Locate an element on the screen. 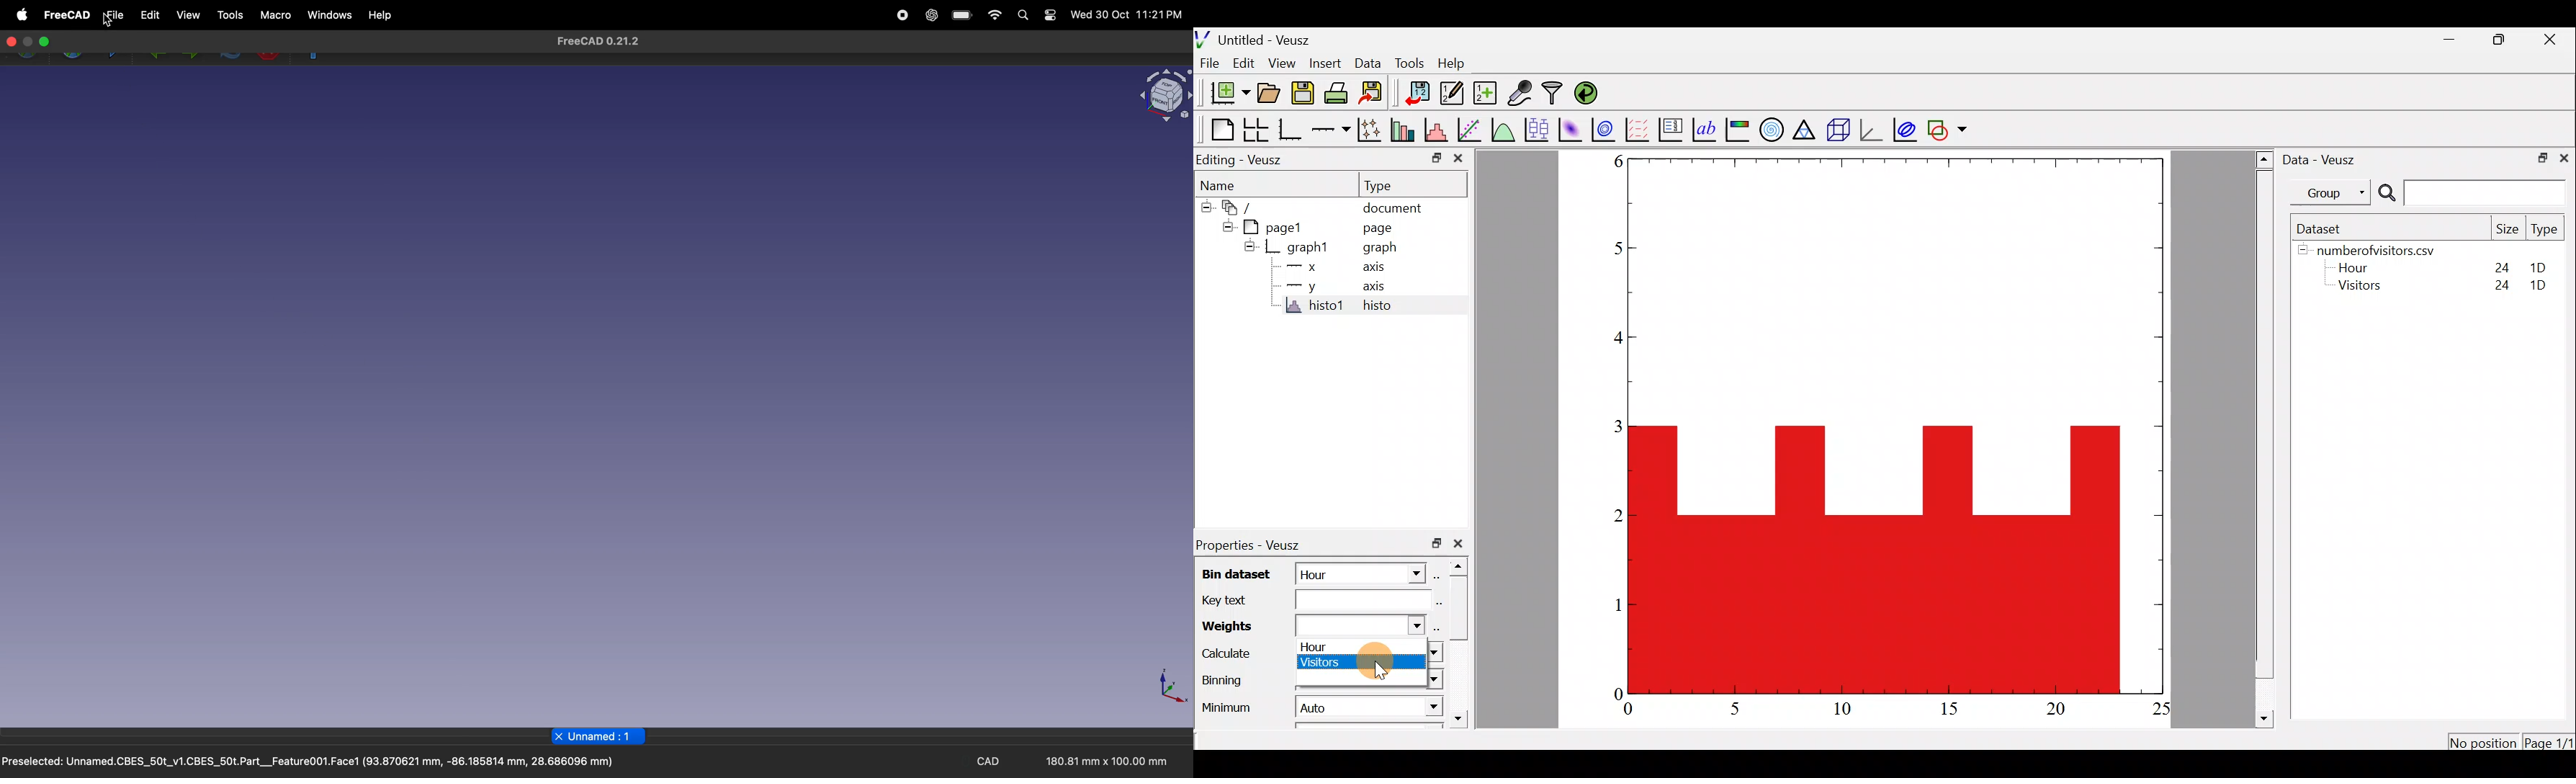 Image resolution: width=2576 pixels, height=784 pixels. Edit is located at coordinates (1245, 63).